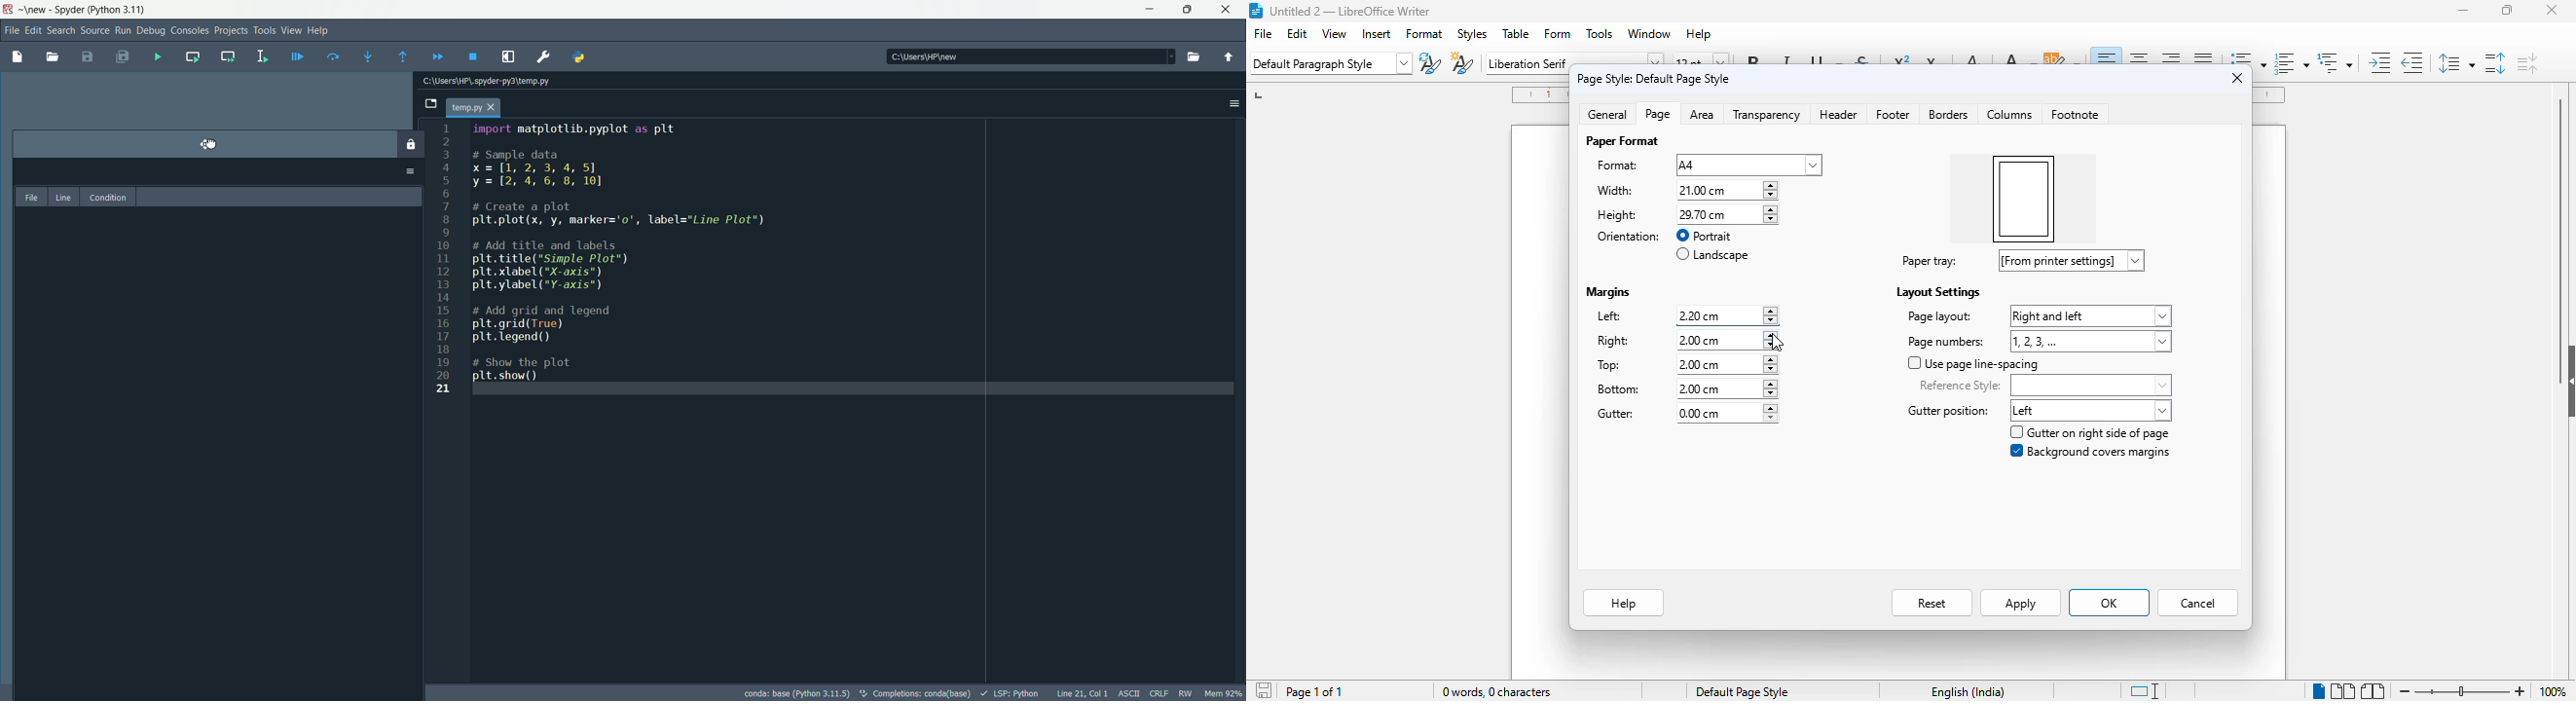 This screenshot has height=728, width=2576. I want to click on format, so click(1618, 167).